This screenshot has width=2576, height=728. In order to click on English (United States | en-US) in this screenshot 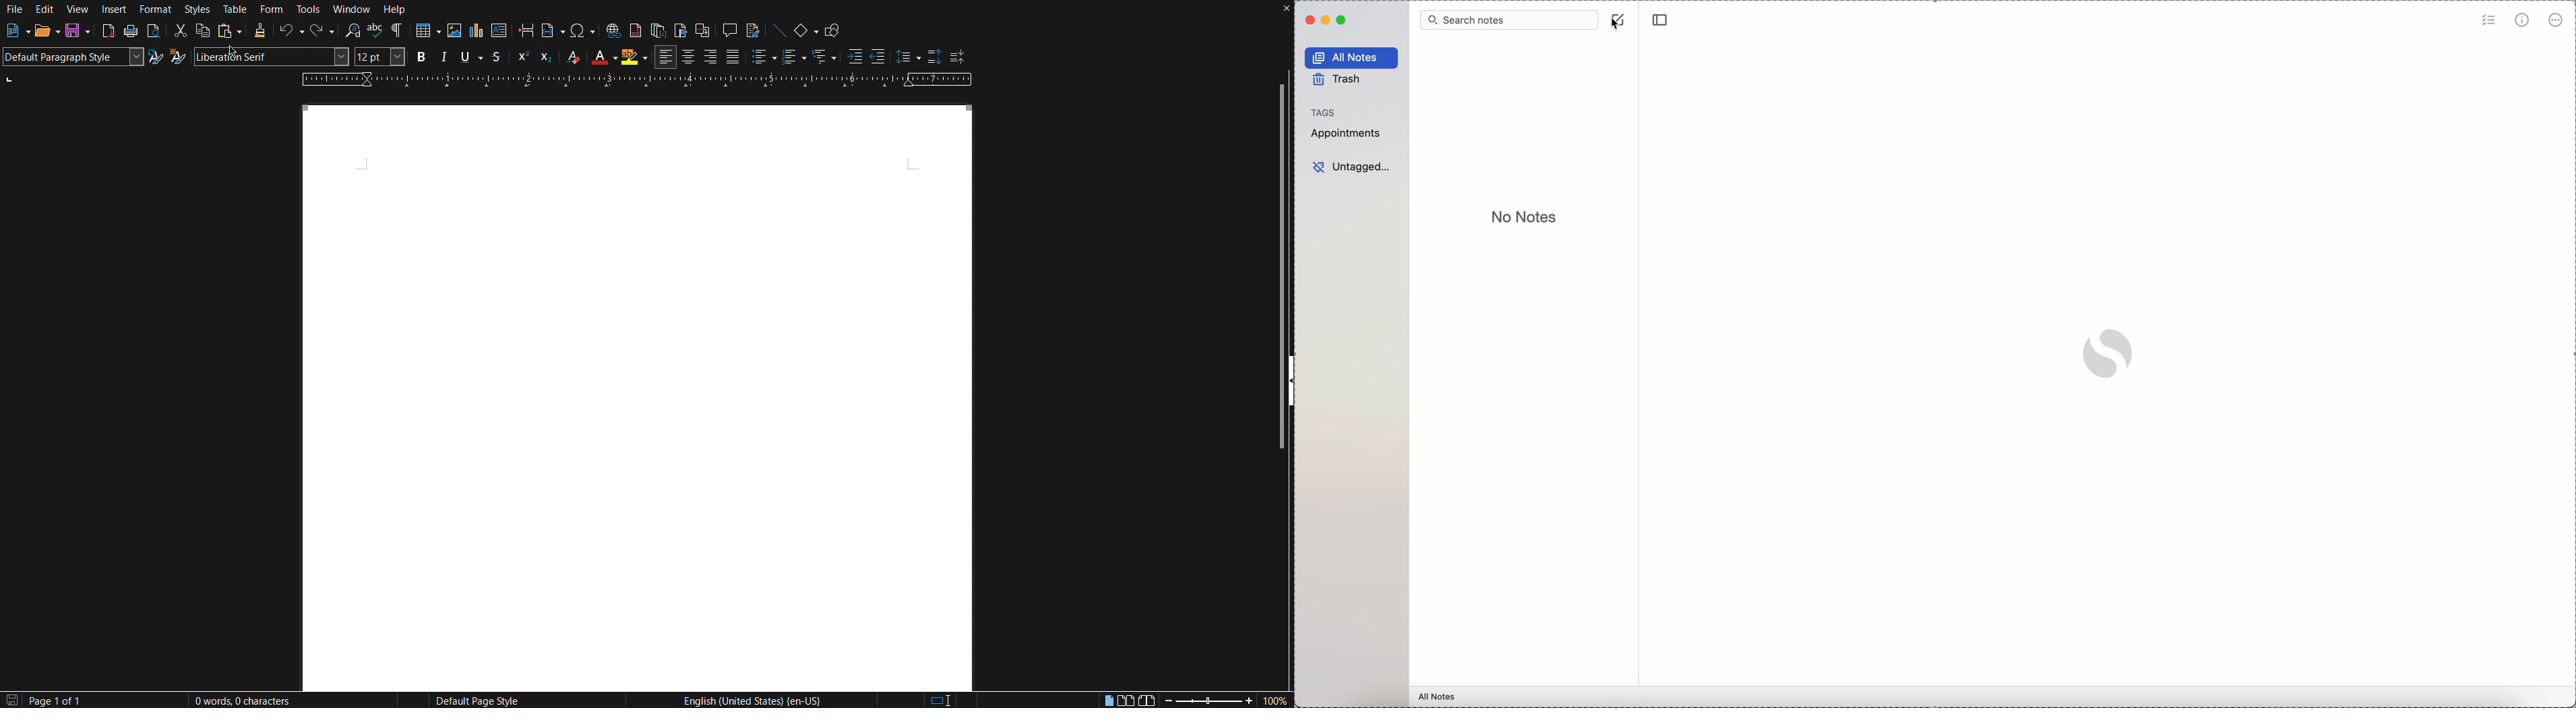, I will do `click(755, 701)`.